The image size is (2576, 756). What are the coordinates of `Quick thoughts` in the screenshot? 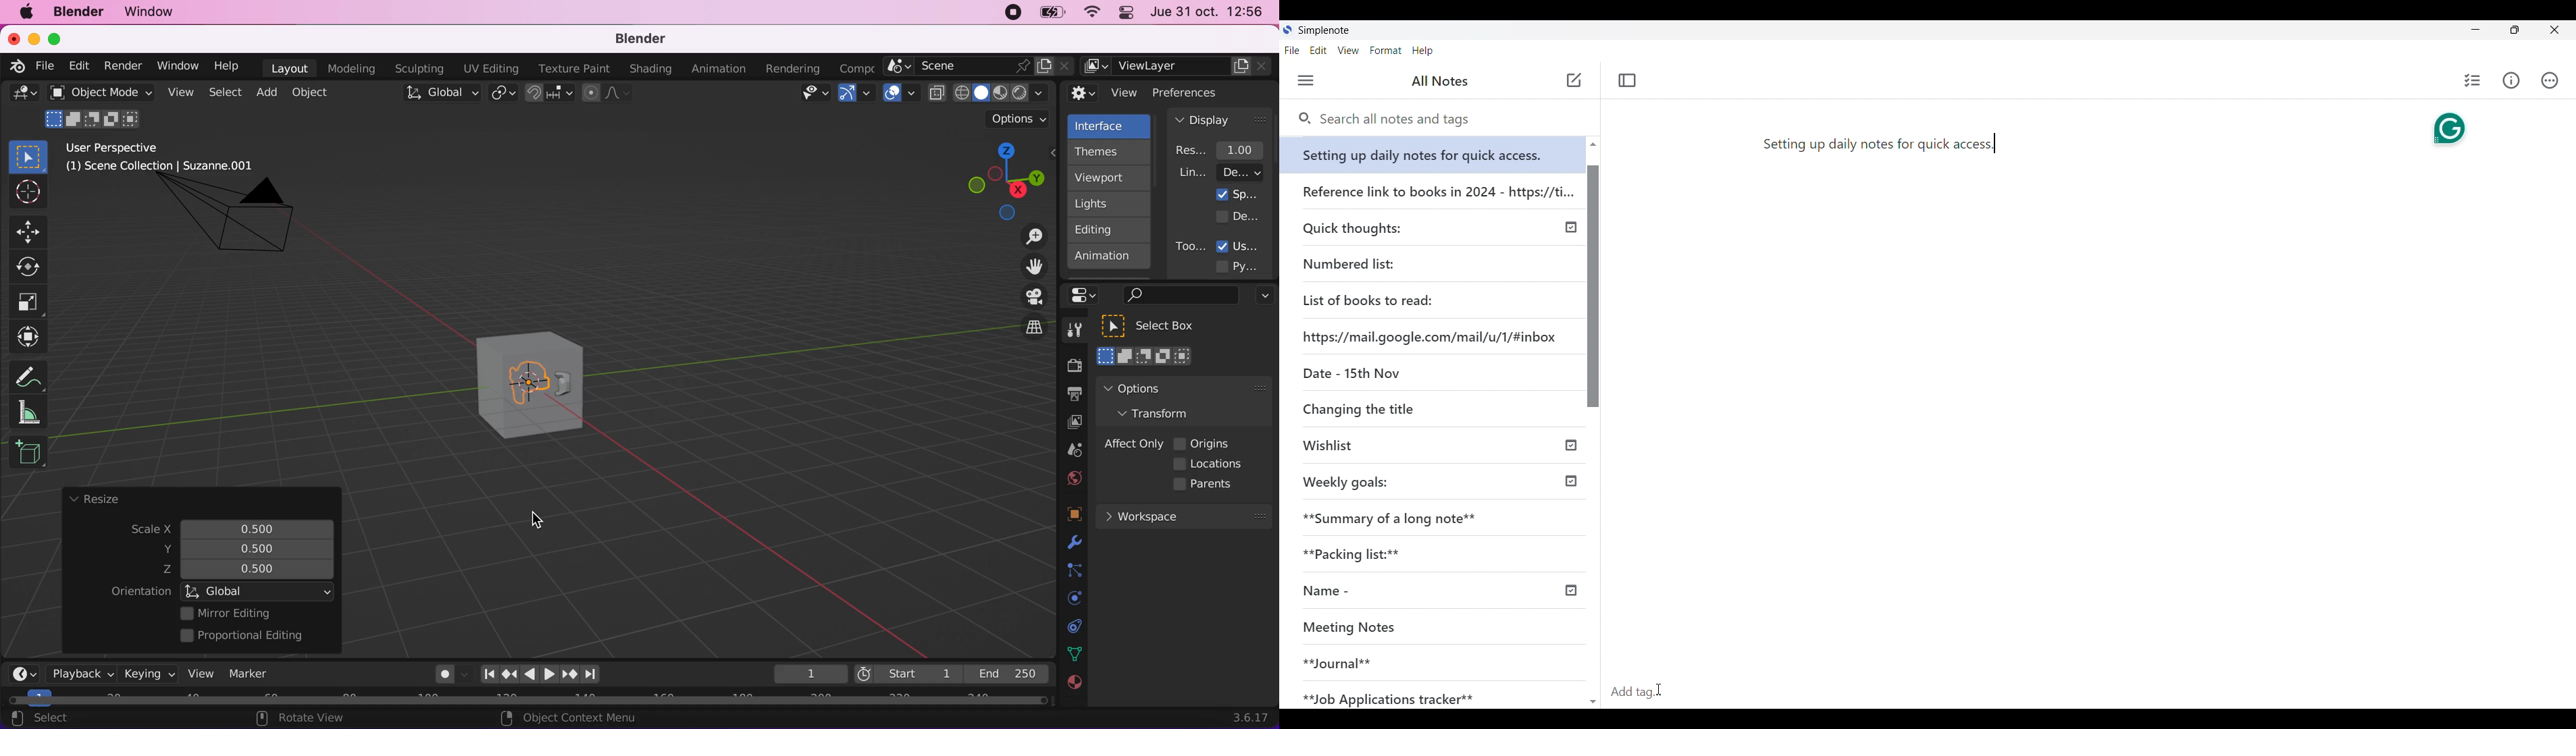 It's located at (1390, 226).